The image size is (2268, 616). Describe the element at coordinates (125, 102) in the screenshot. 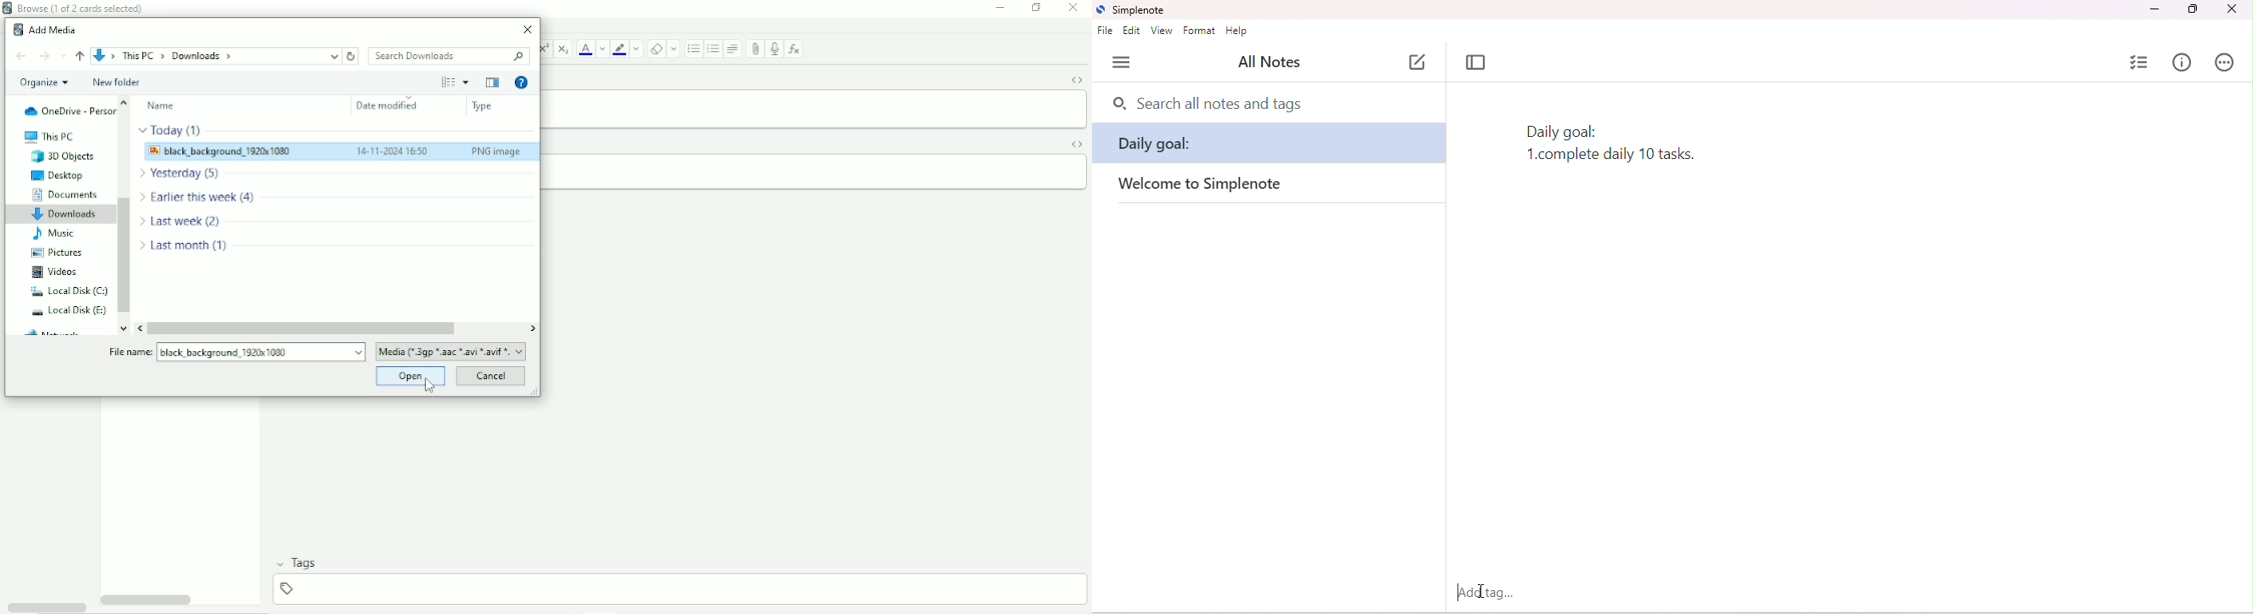

I see `move up` at that location.